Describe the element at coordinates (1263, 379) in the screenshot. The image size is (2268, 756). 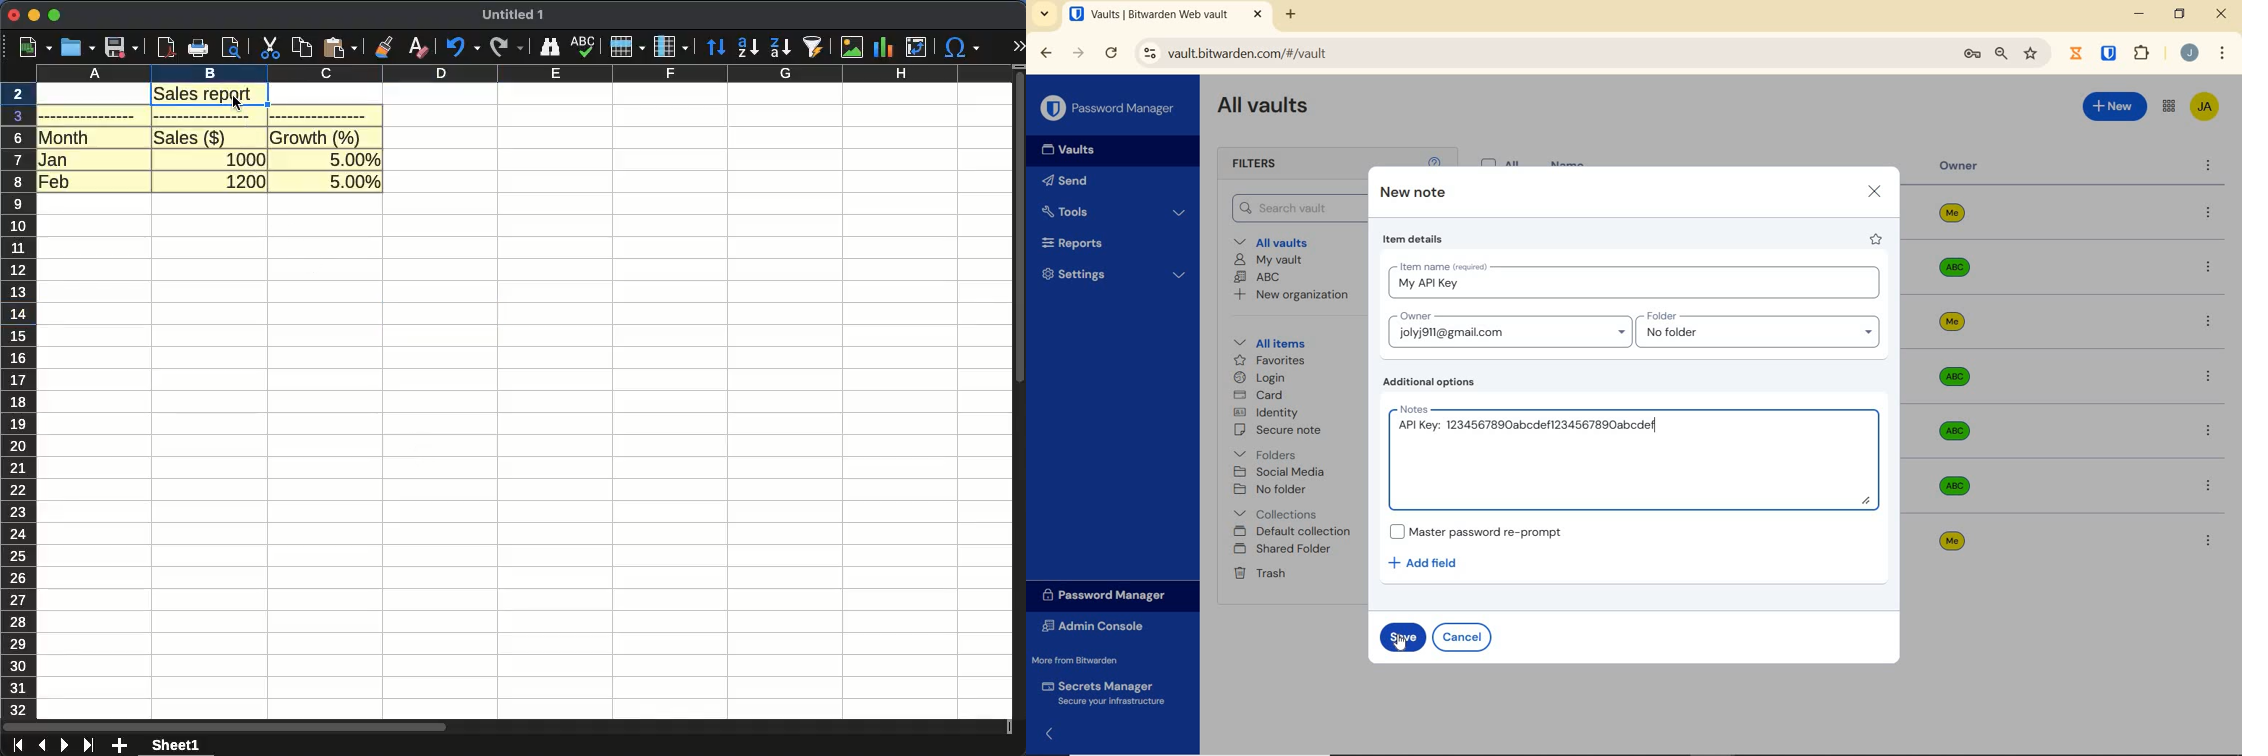
I see `login` at that location.